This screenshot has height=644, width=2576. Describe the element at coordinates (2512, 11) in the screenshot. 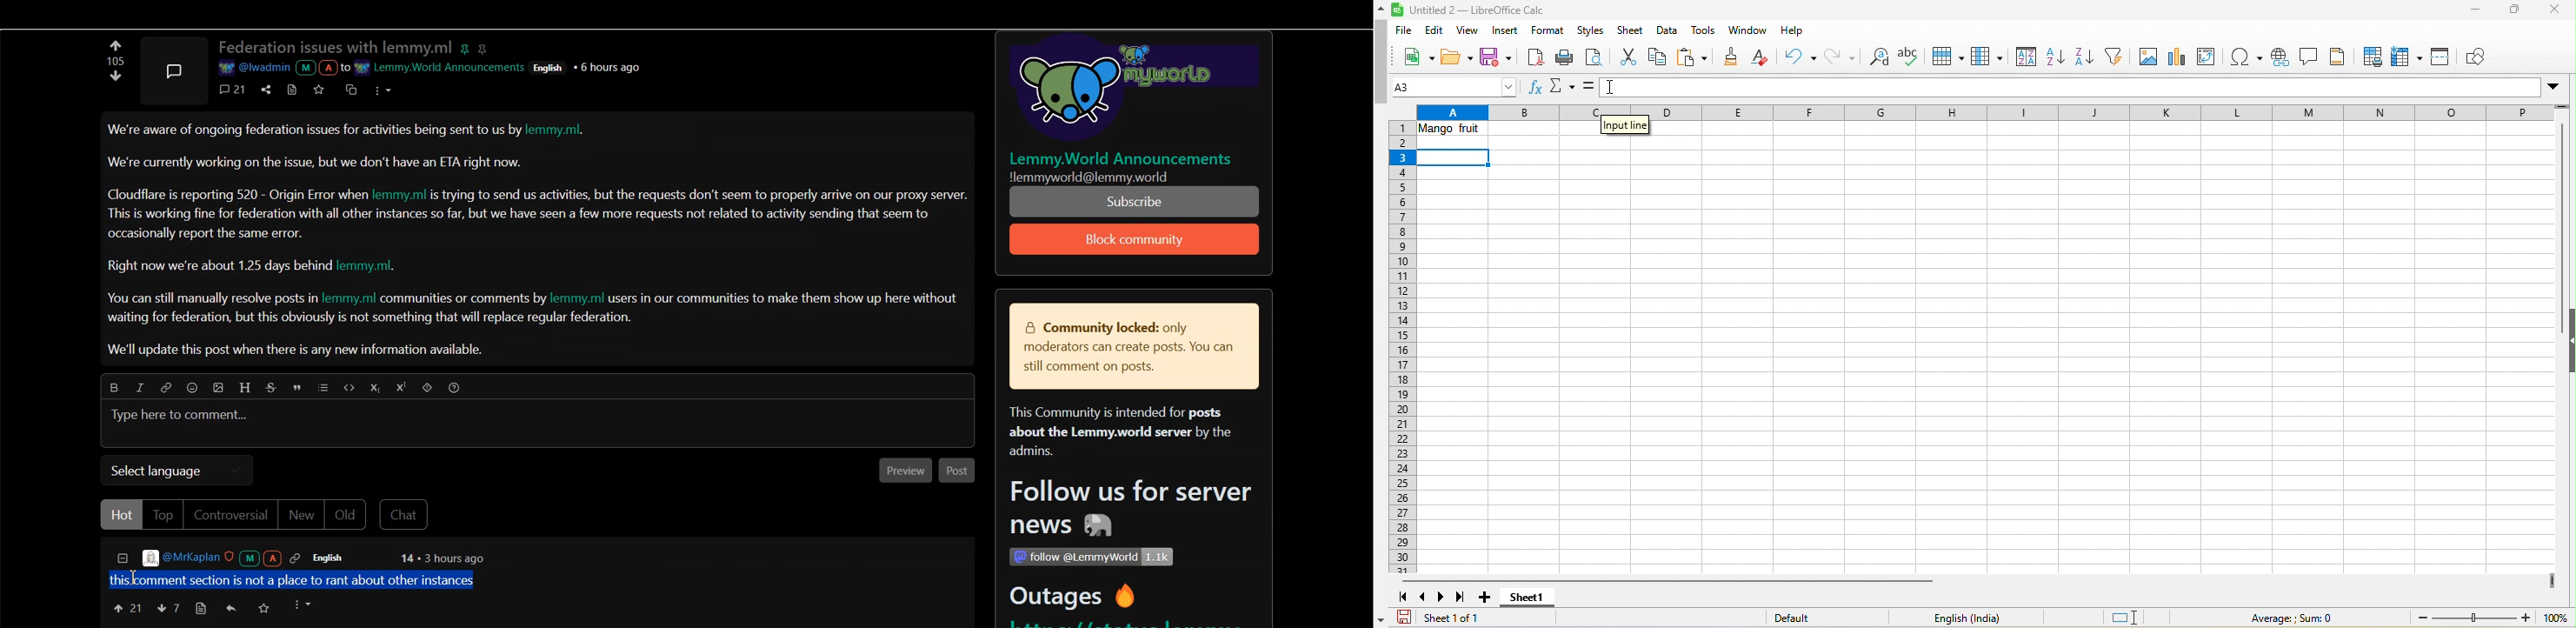

I see `maximize` at that location.